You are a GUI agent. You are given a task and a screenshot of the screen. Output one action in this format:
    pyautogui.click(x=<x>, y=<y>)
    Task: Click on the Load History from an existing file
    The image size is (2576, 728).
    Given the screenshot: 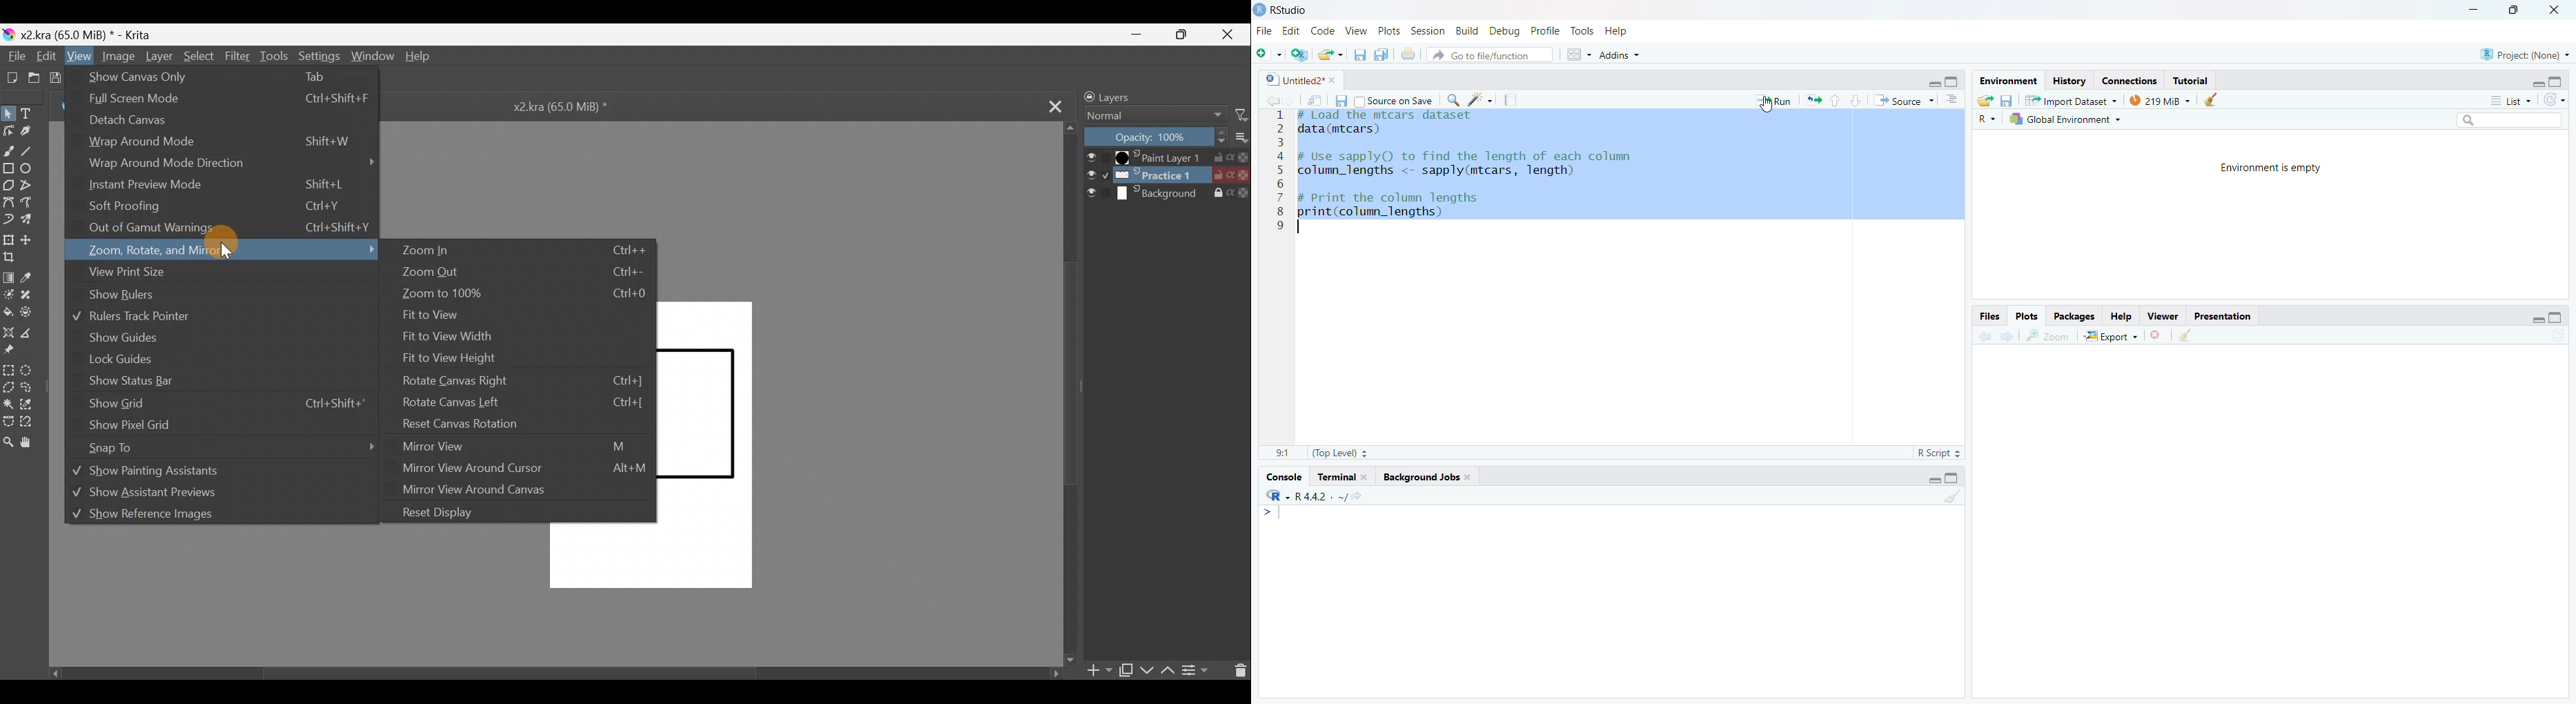 What is the action you would take?
    pyautogui.click(x=1985, y=101)
    